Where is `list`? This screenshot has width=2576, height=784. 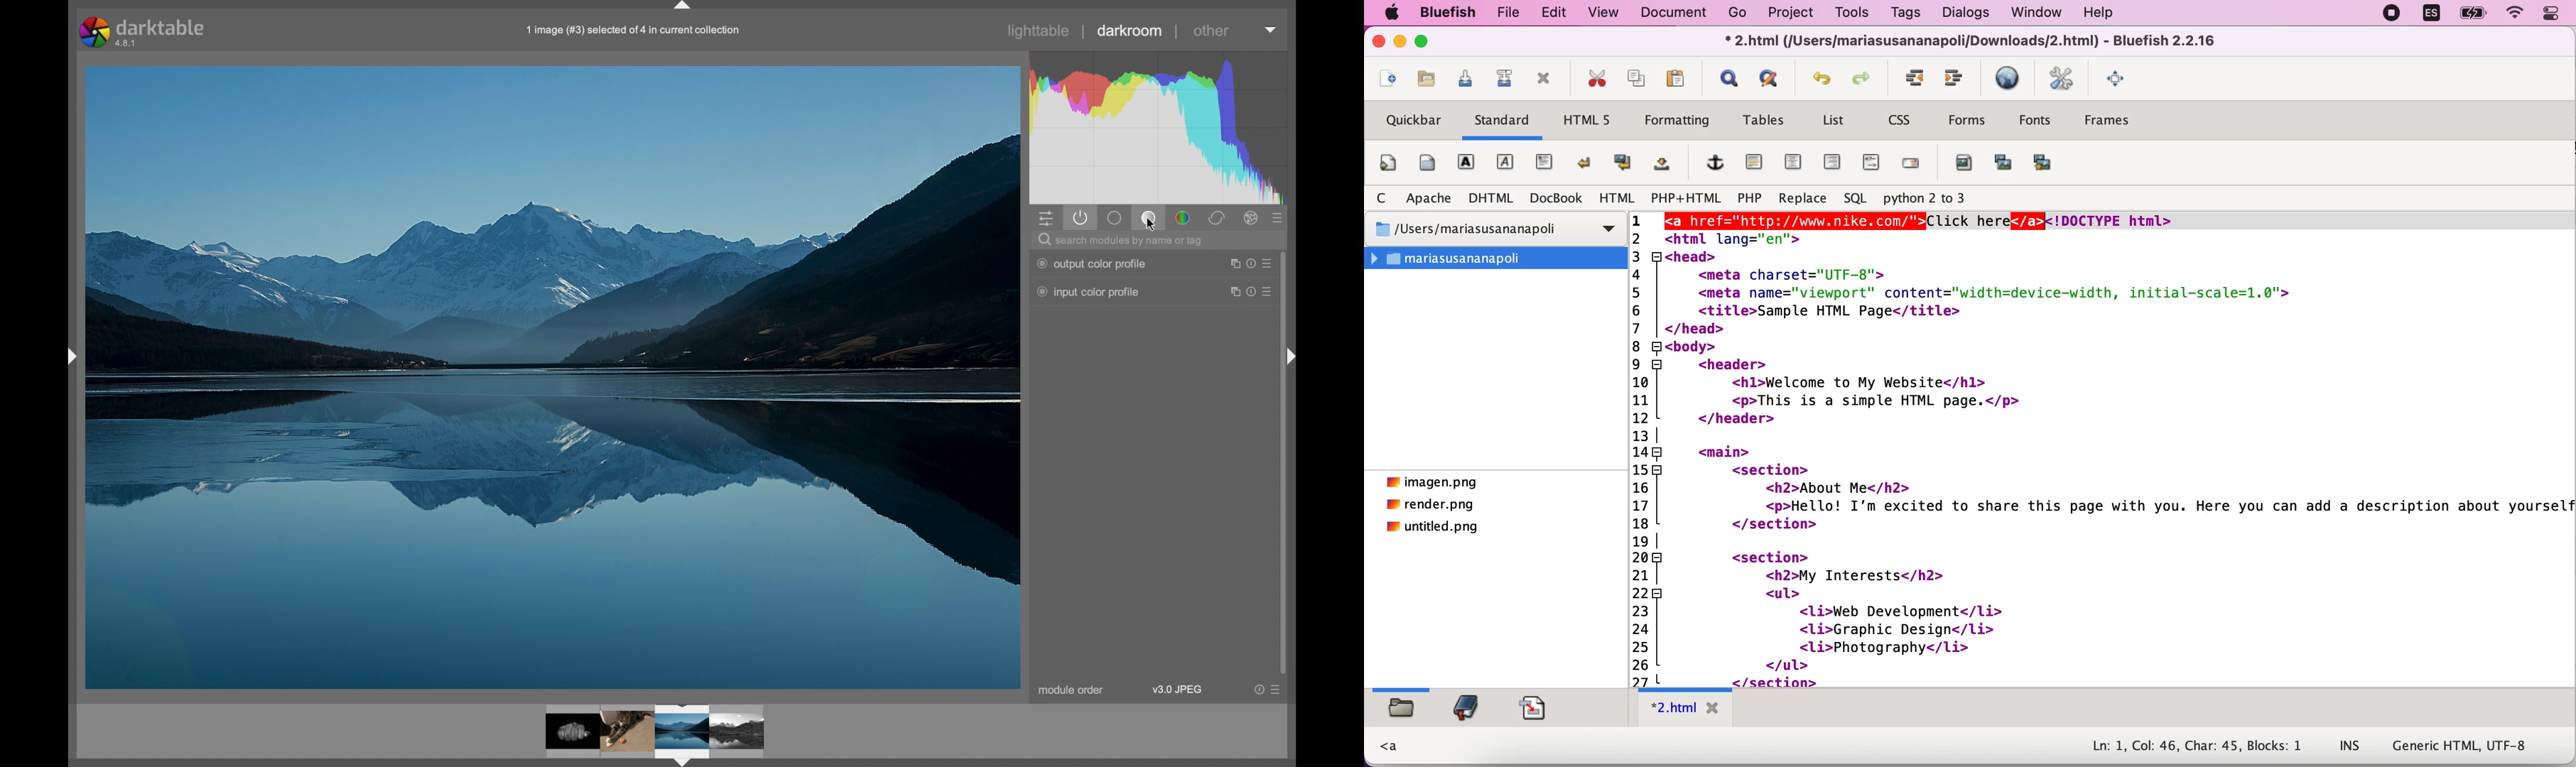 list is located at coordinates (1834, 122).